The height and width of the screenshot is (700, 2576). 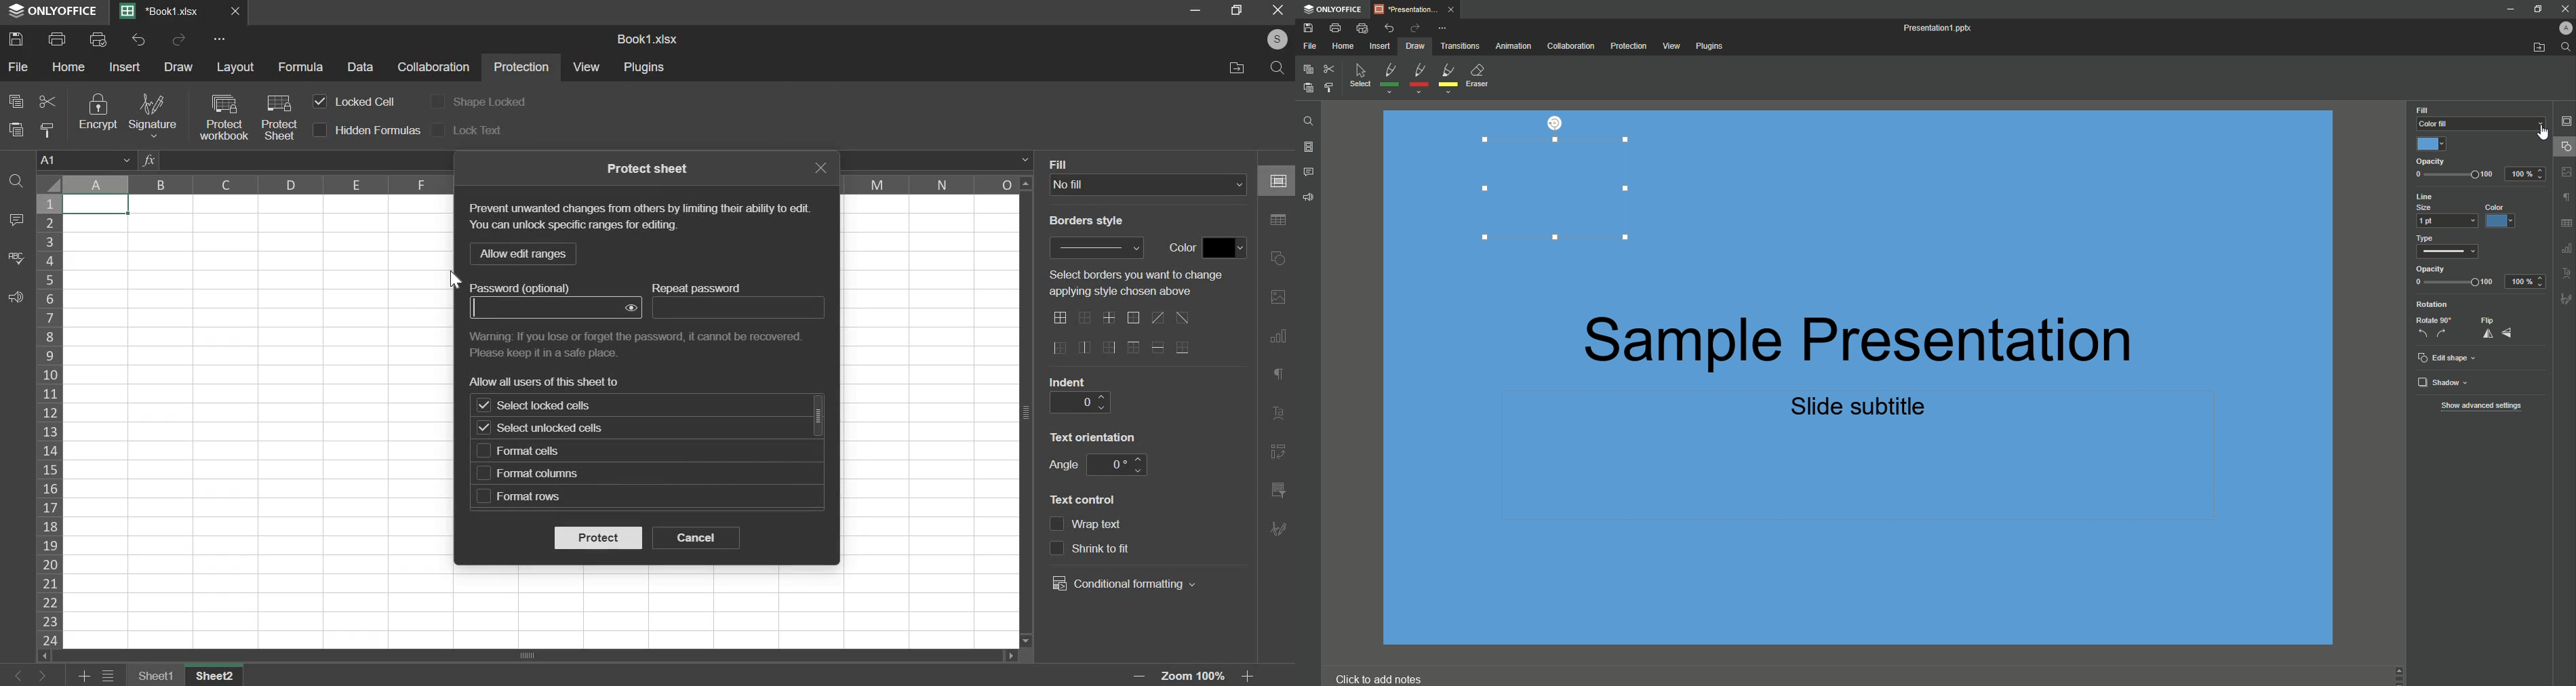 I want to click on Close, so click(x=2563, y=9).